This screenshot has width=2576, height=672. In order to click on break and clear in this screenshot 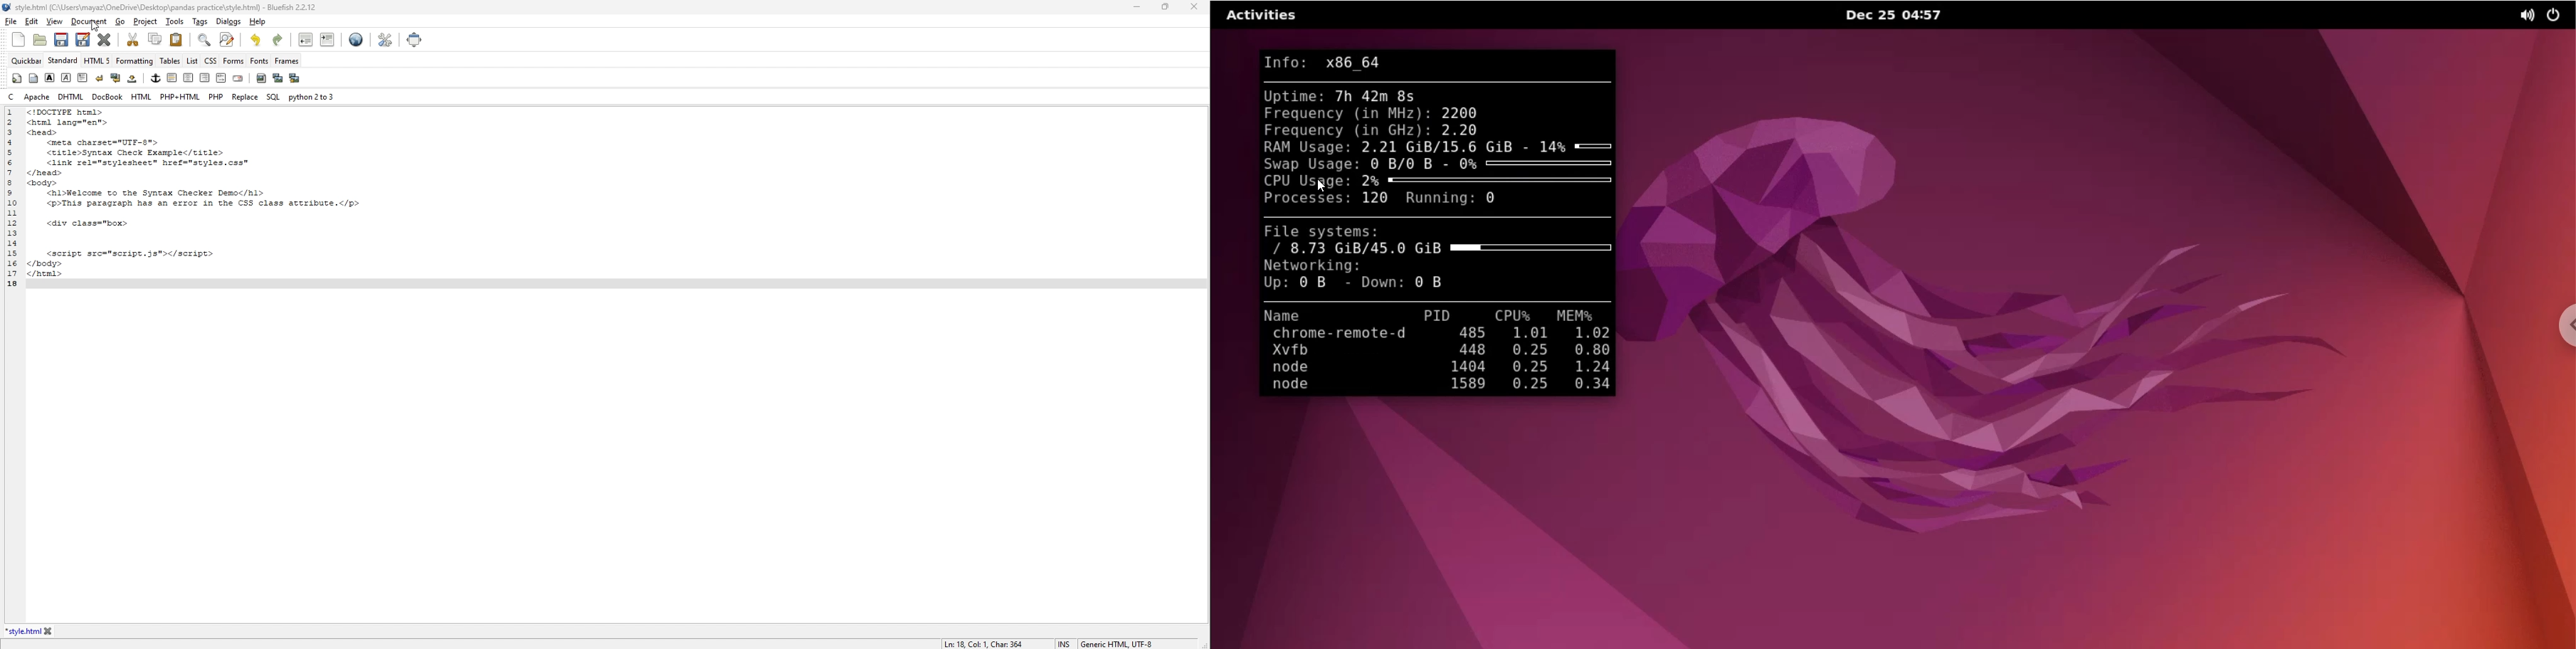, I will do `click(115, 78)`.